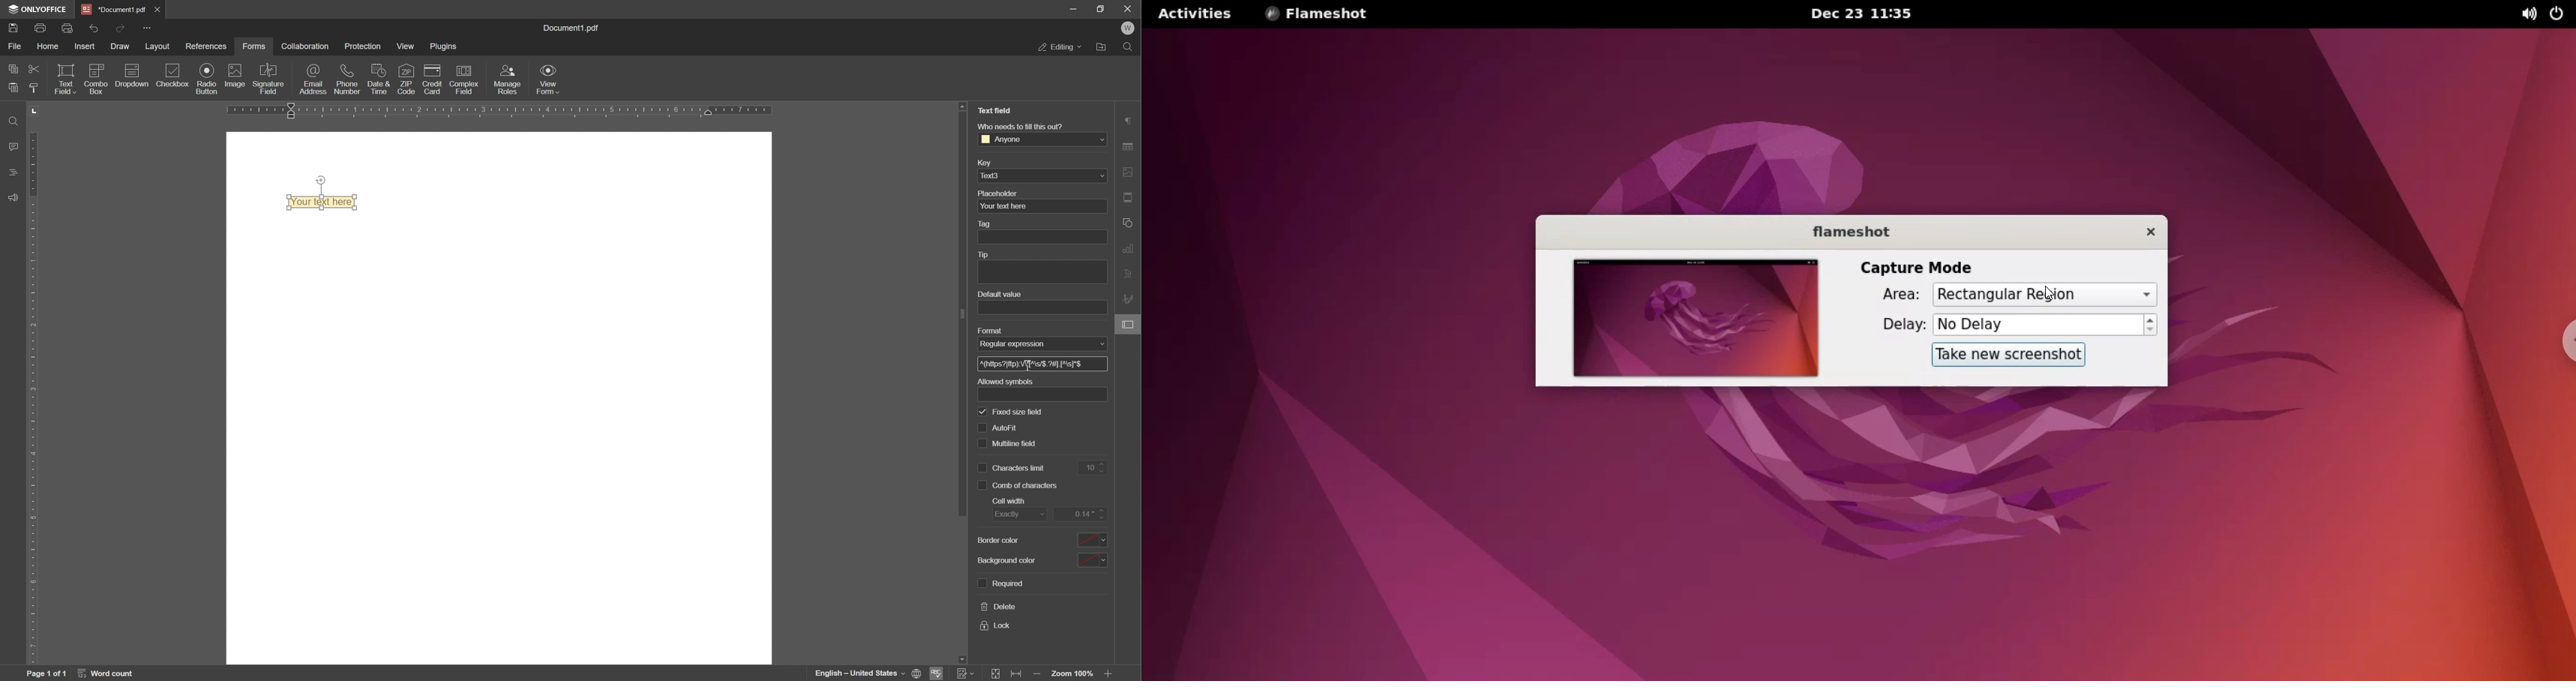  What do you see at coordinates (13, 46) in the screenshot?
I see `file` at bounding box center [13, 46].